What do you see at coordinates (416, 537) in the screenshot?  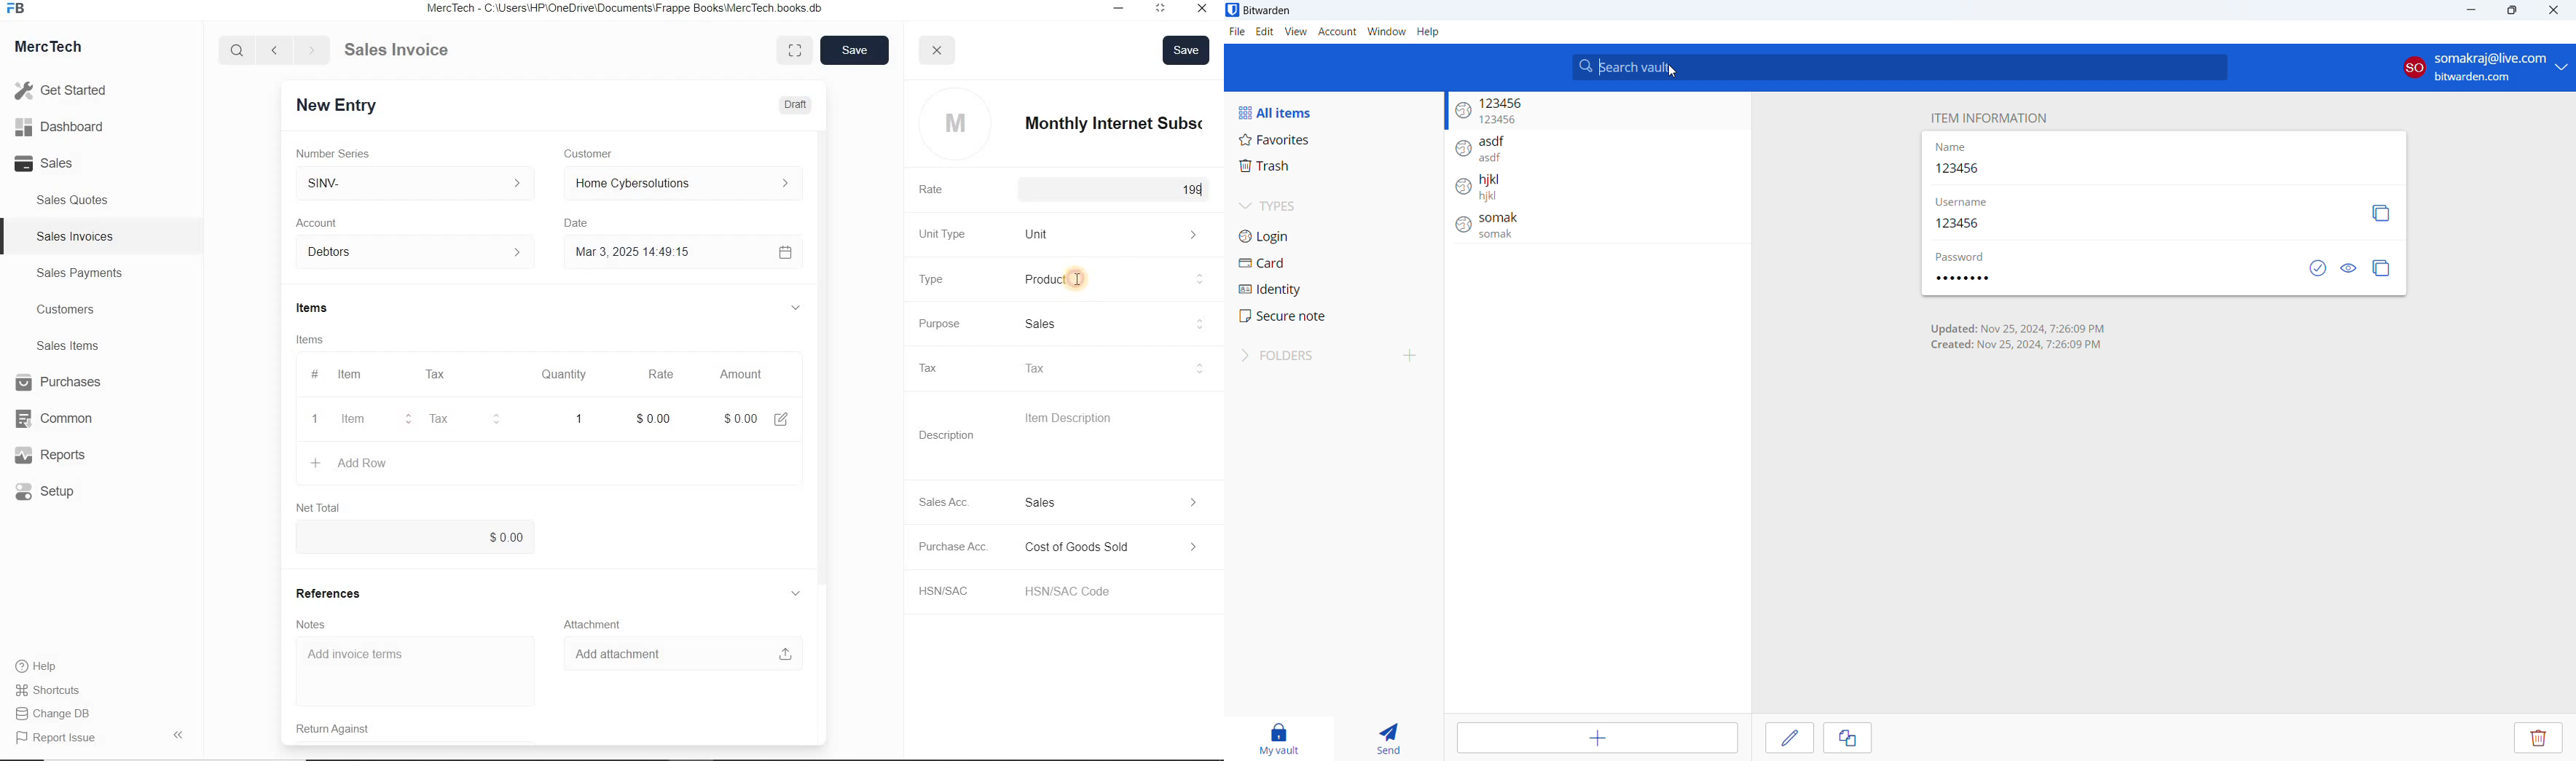 I see `$0.00` at bounding box center [416, 537].